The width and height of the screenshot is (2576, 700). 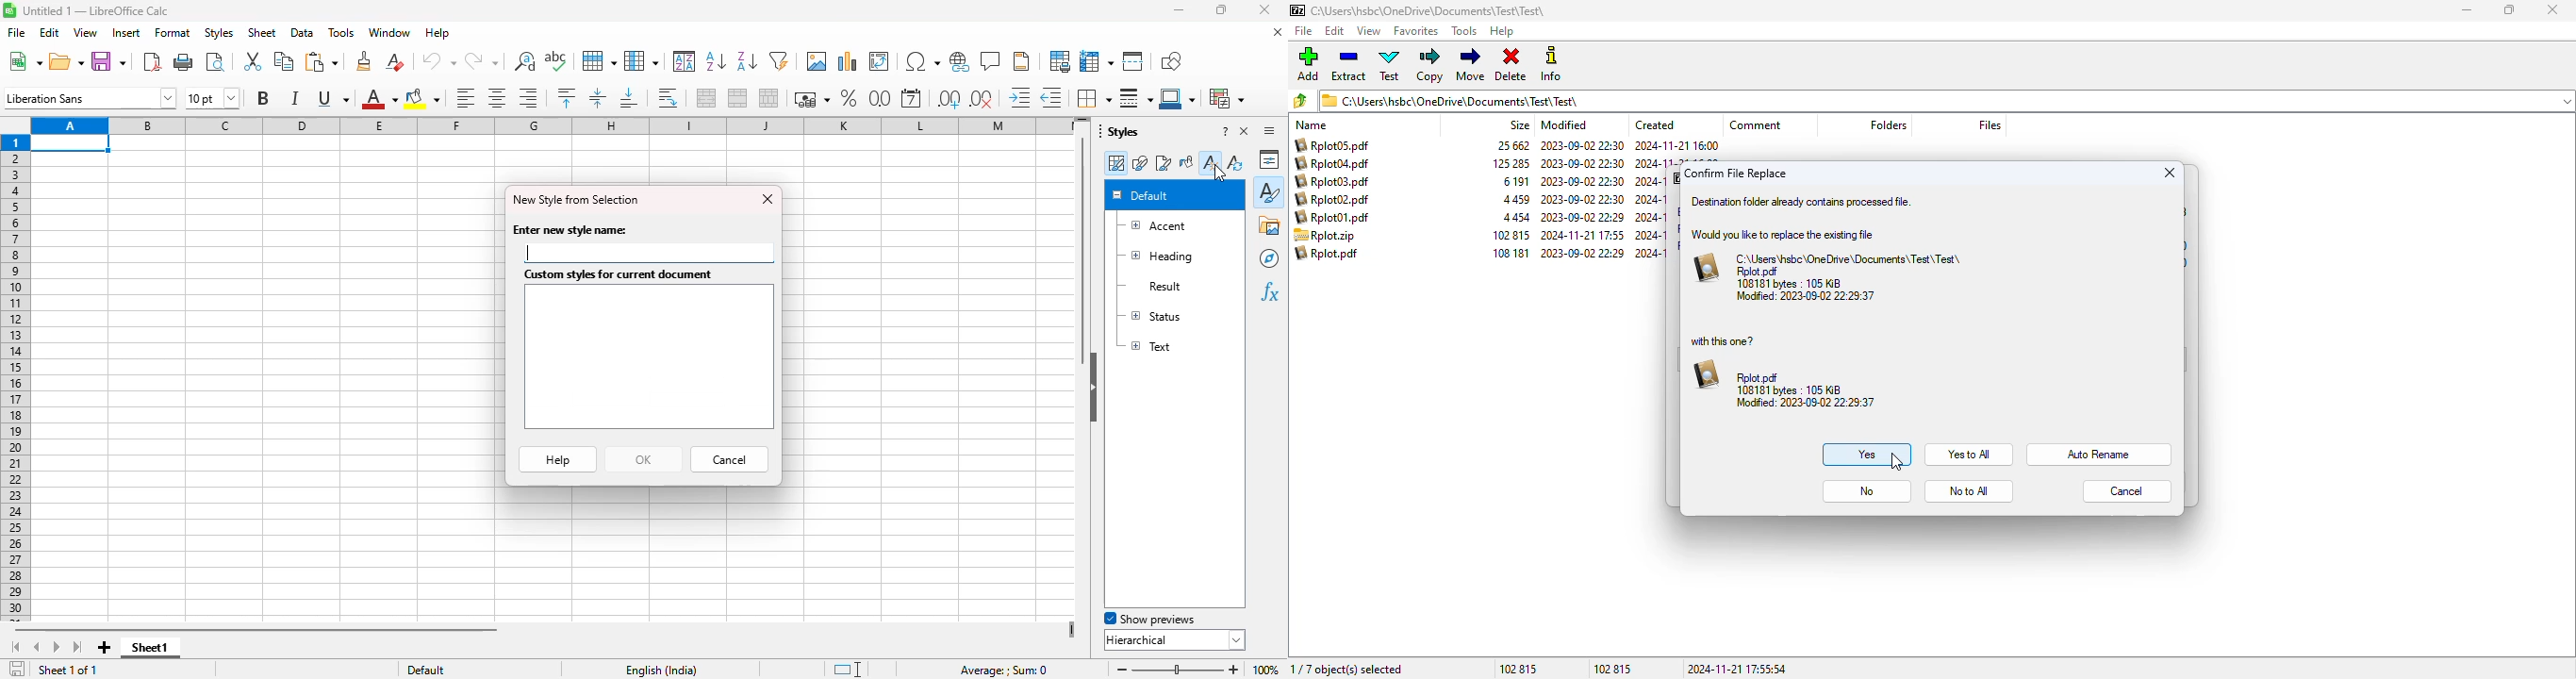 I want to click on insert image, so click(x=817, y=61).